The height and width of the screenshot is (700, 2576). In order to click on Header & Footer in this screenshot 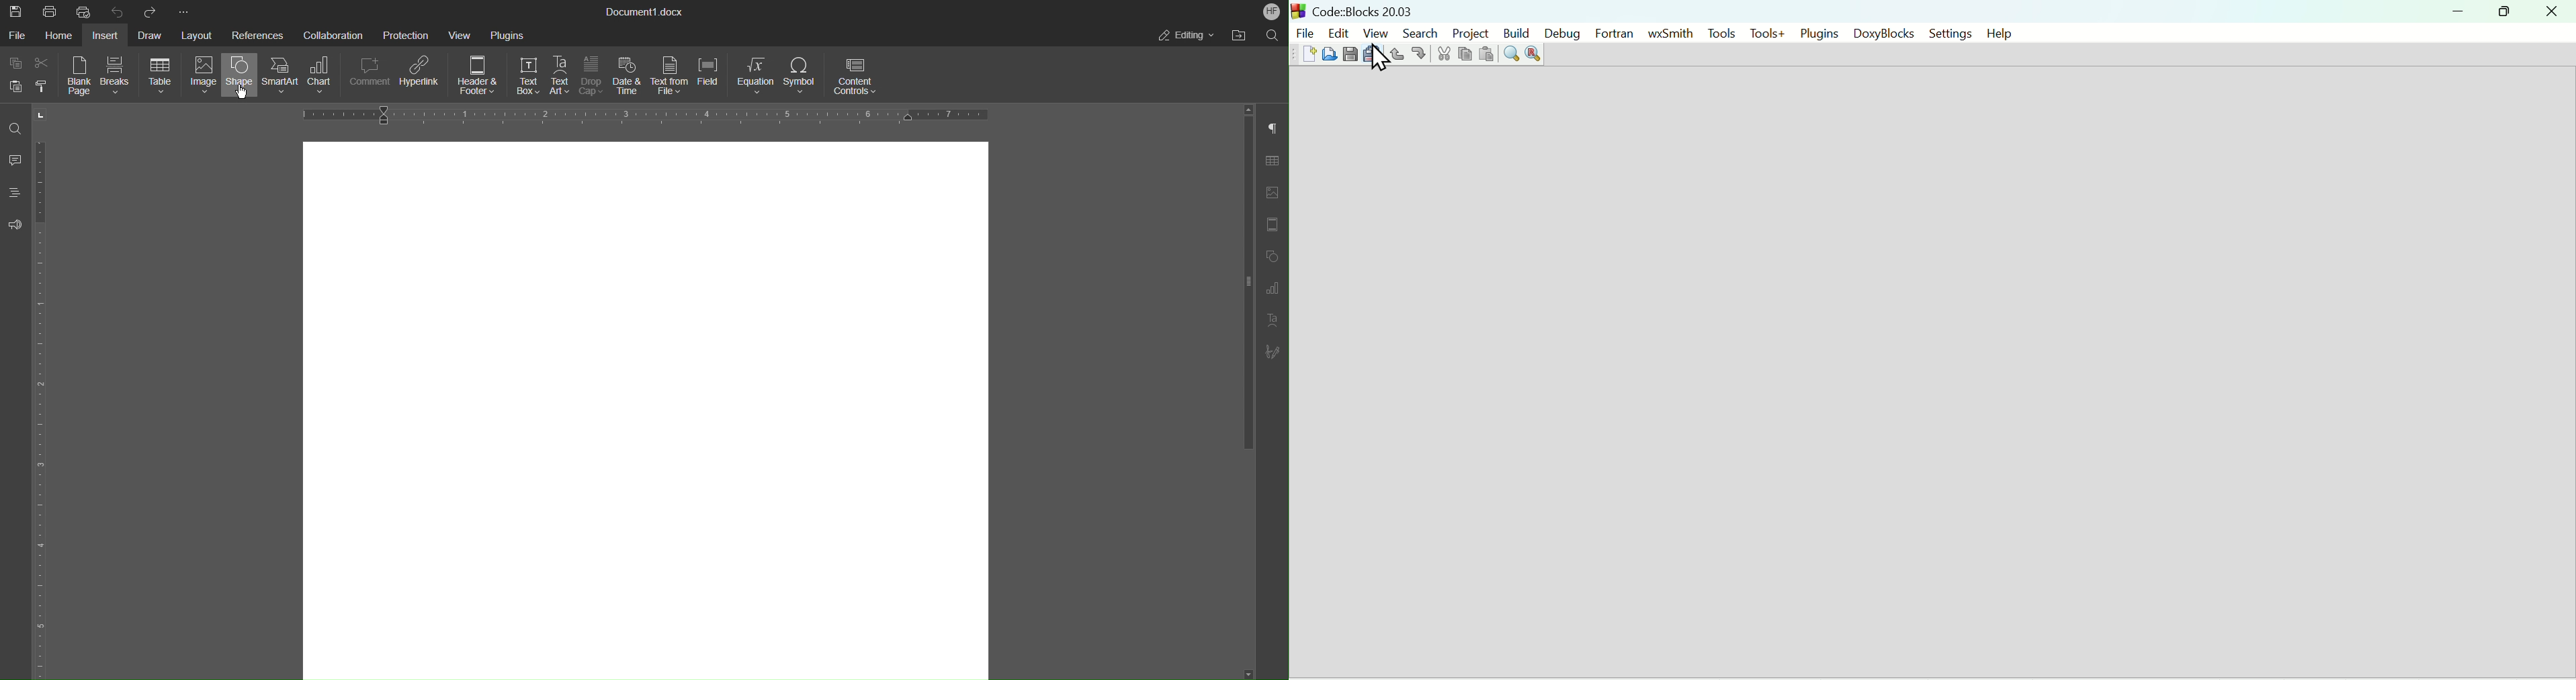, I will do `click(479, 77)`.